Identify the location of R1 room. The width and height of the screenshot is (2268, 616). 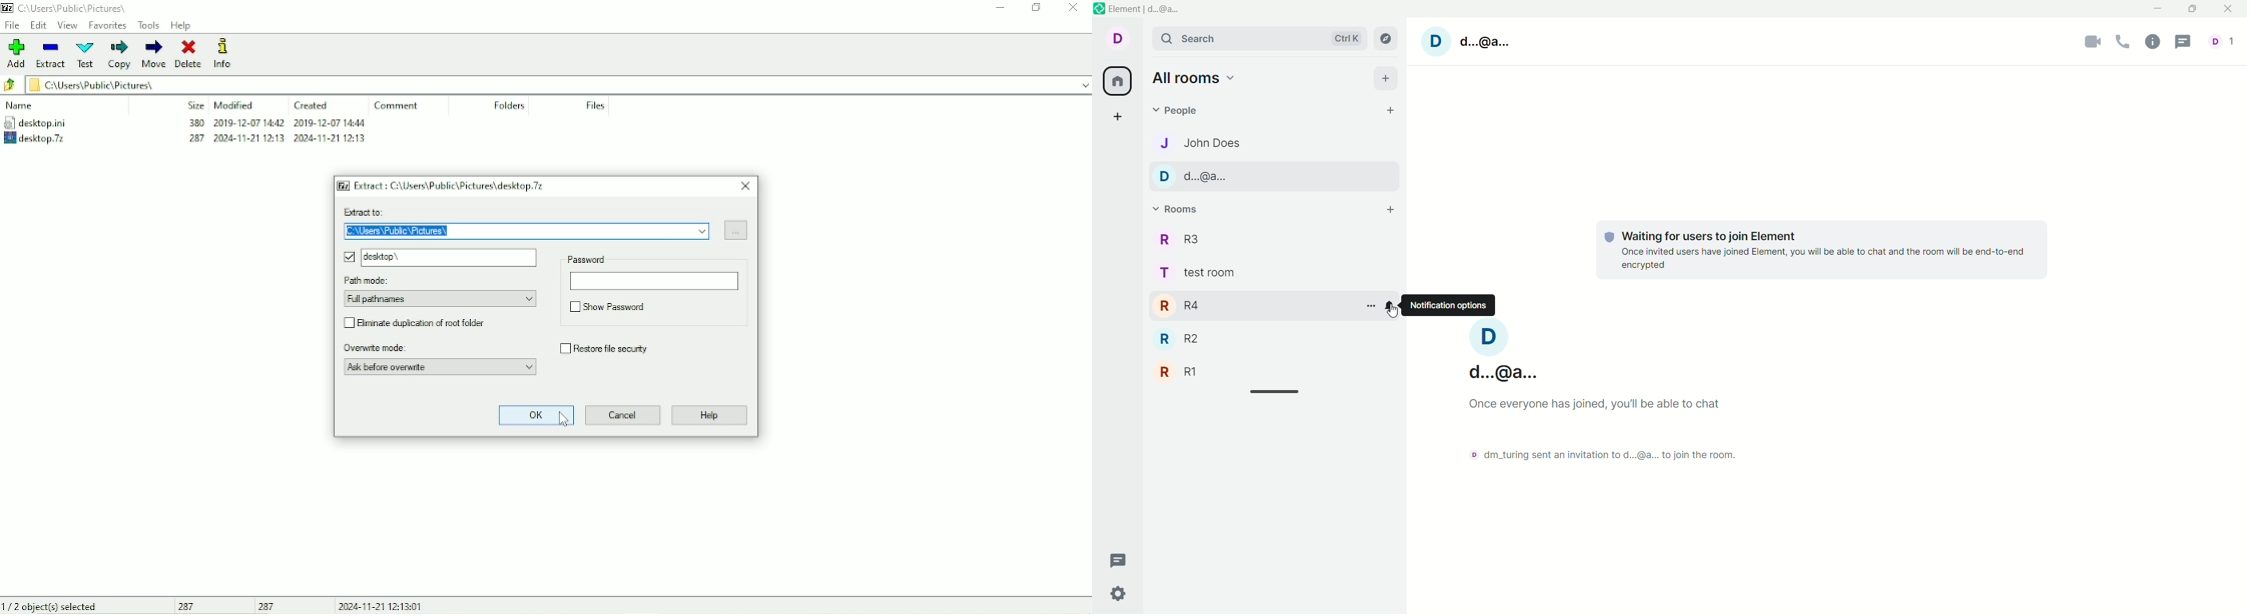
(1274, 371).